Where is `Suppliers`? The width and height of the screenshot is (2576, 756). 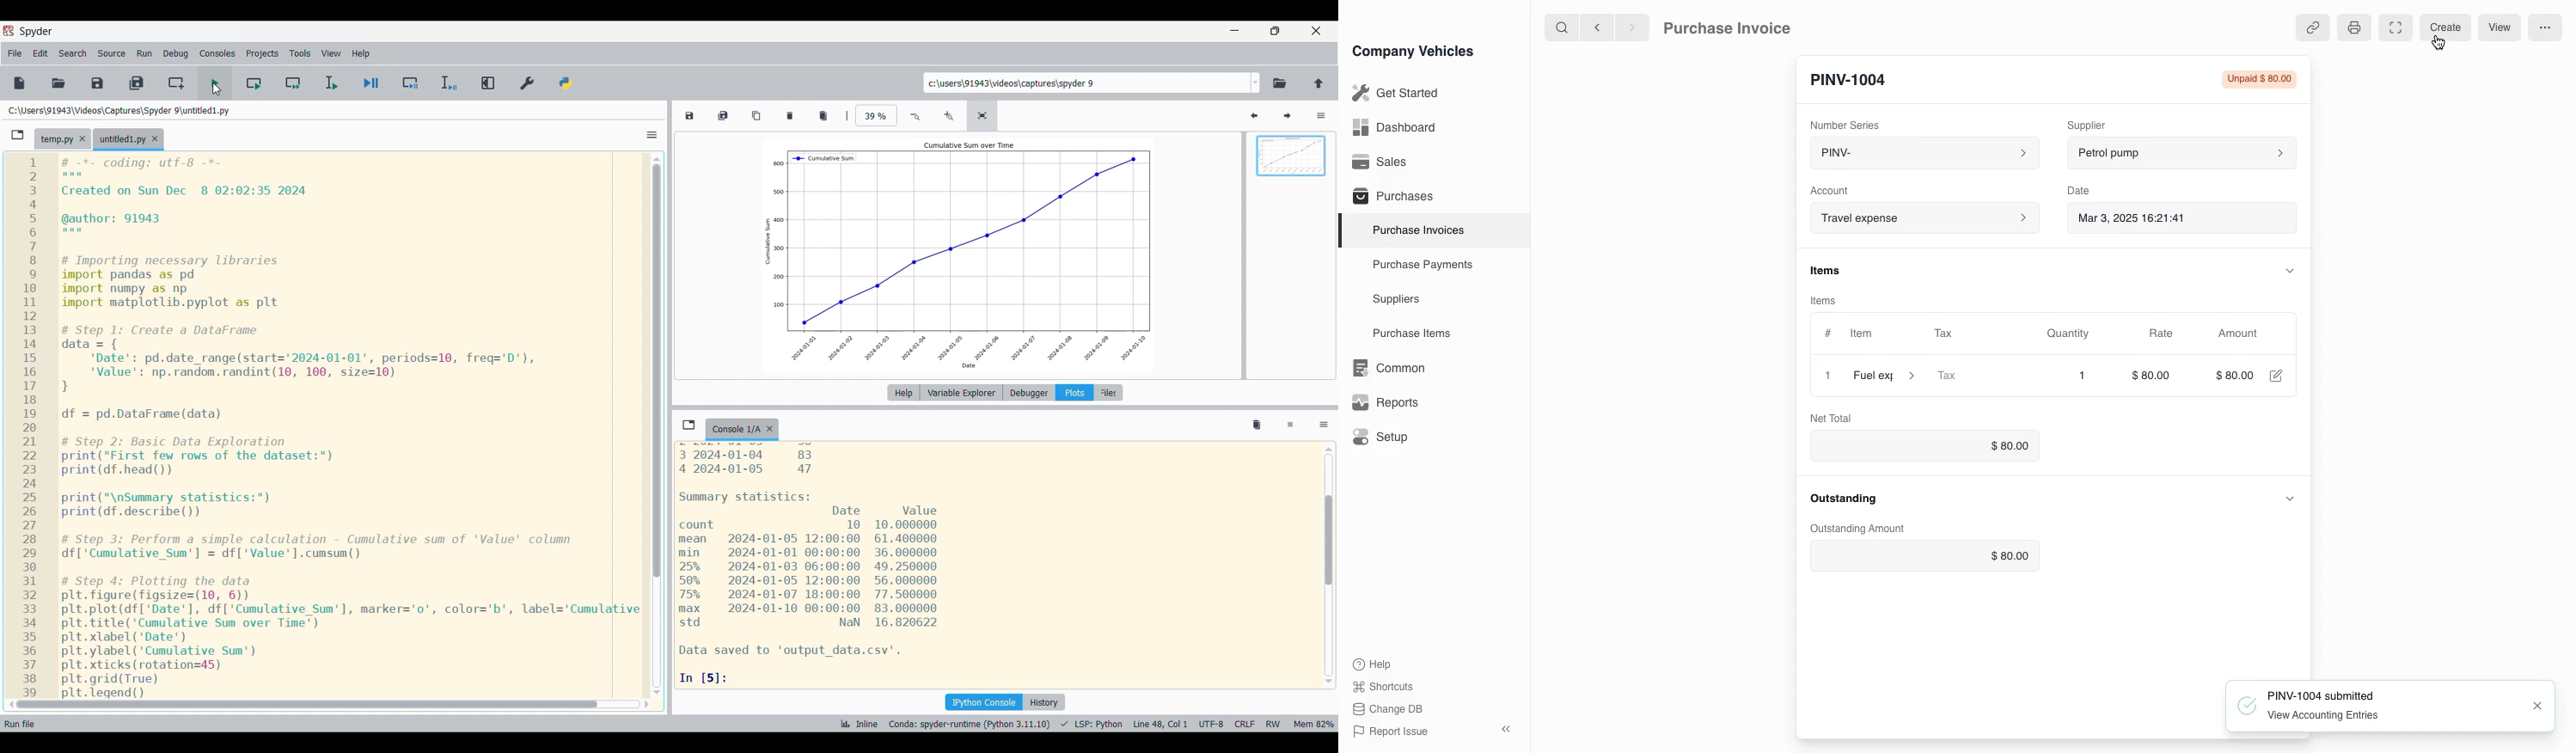
Suppliers is located at coordinates (1395, 300).